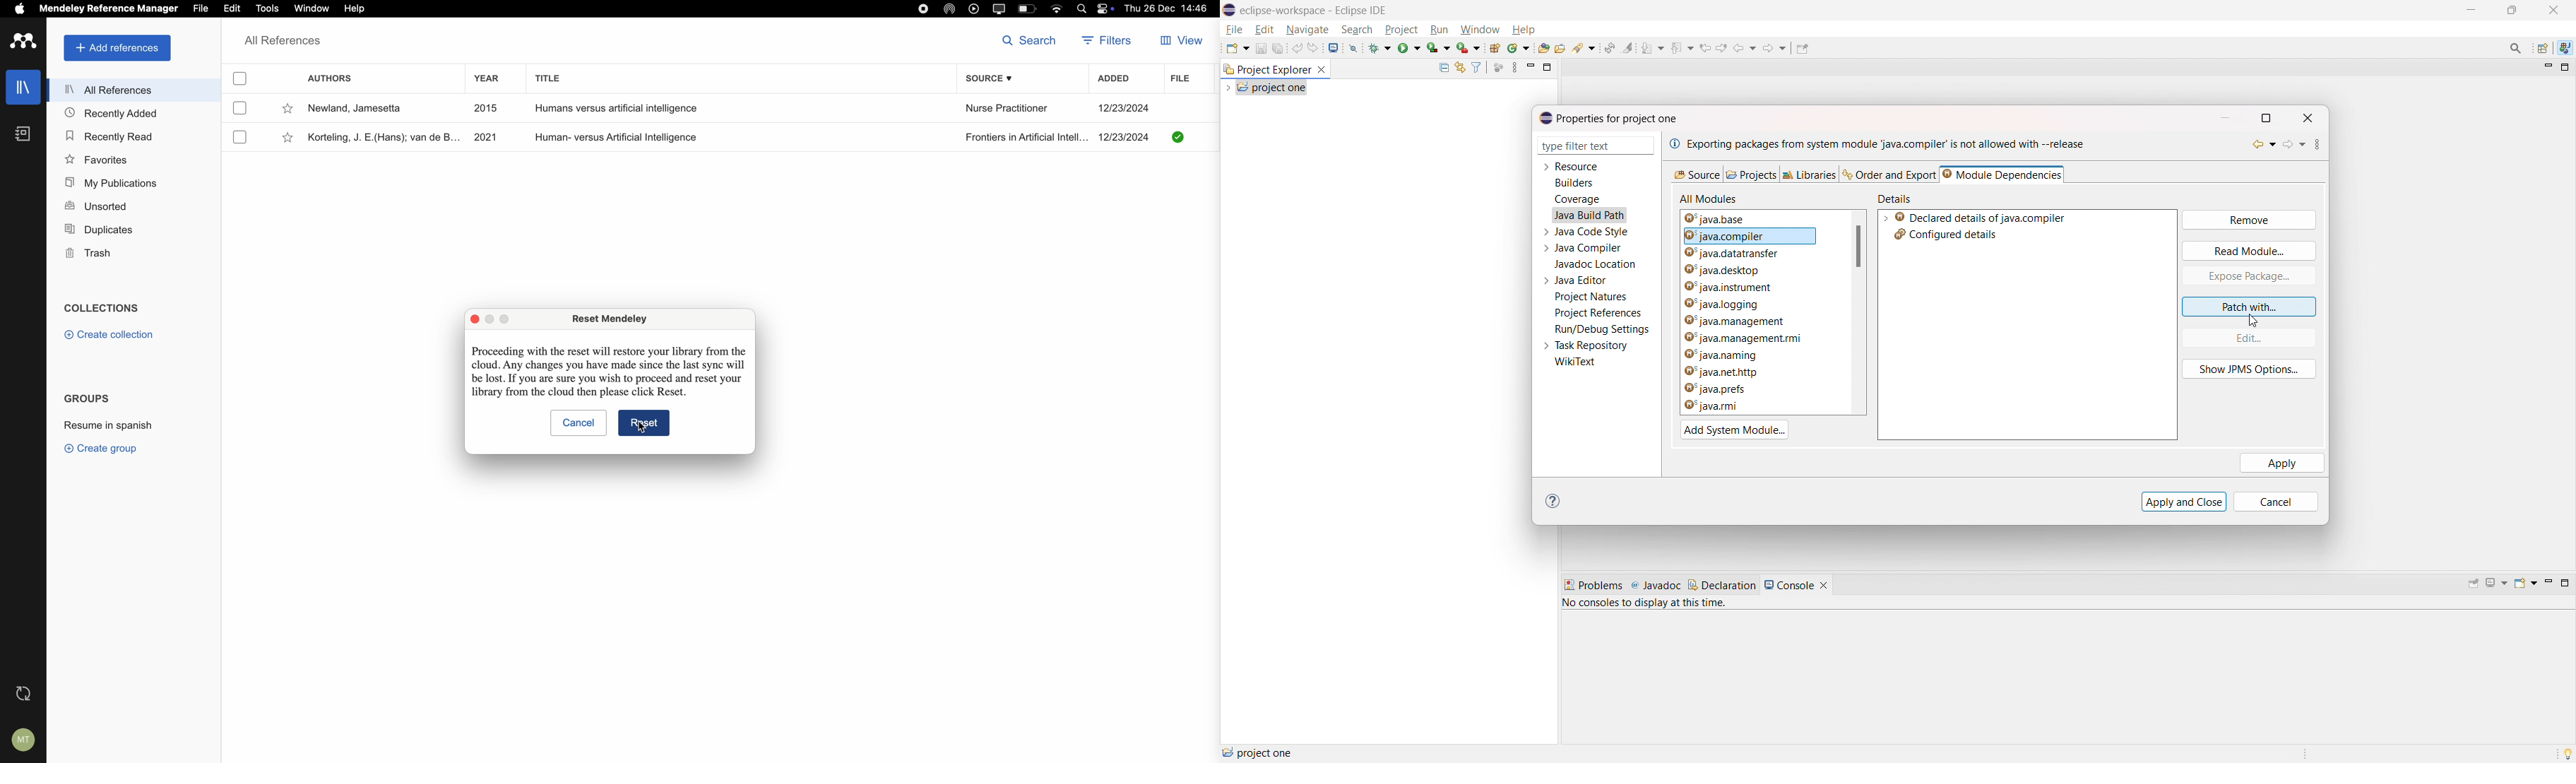  What do you see at coordinates (1749, 340) in the screenshot?
I see `java.management.rmi` at bounding box center [1749, 340].